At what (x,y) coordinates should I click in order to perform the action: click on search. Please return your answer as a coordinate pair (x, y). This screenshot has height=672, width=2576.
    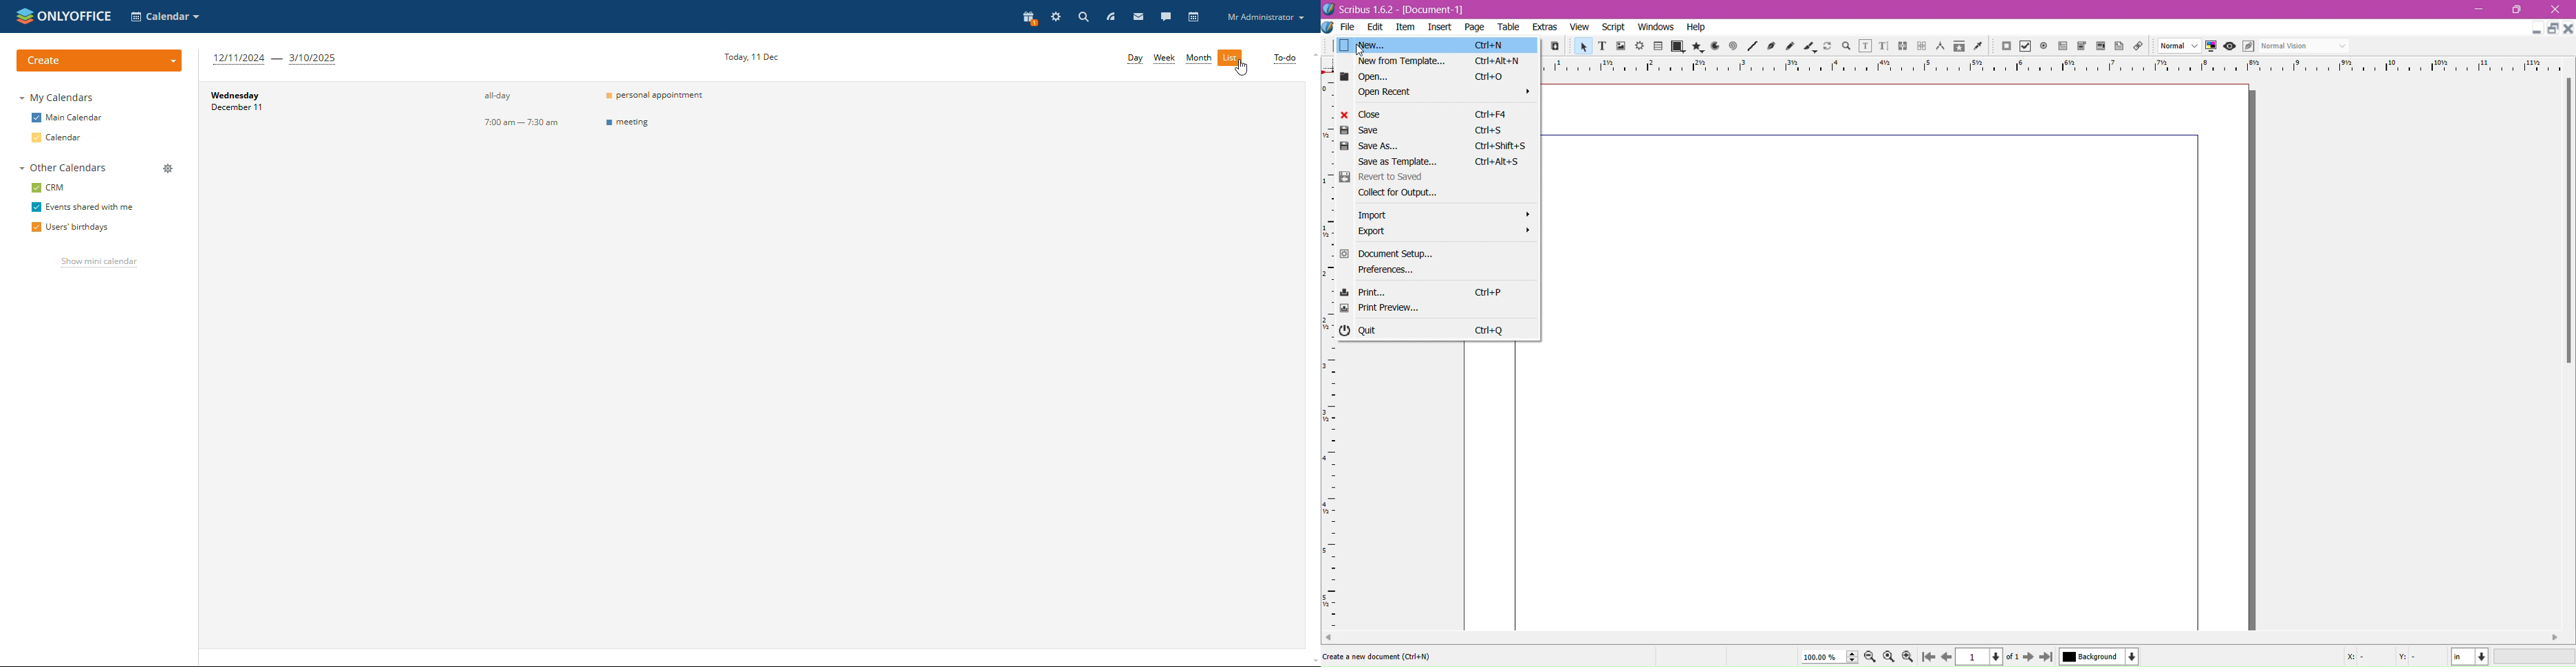
    Looking at the image, I should click on (1846, 47).